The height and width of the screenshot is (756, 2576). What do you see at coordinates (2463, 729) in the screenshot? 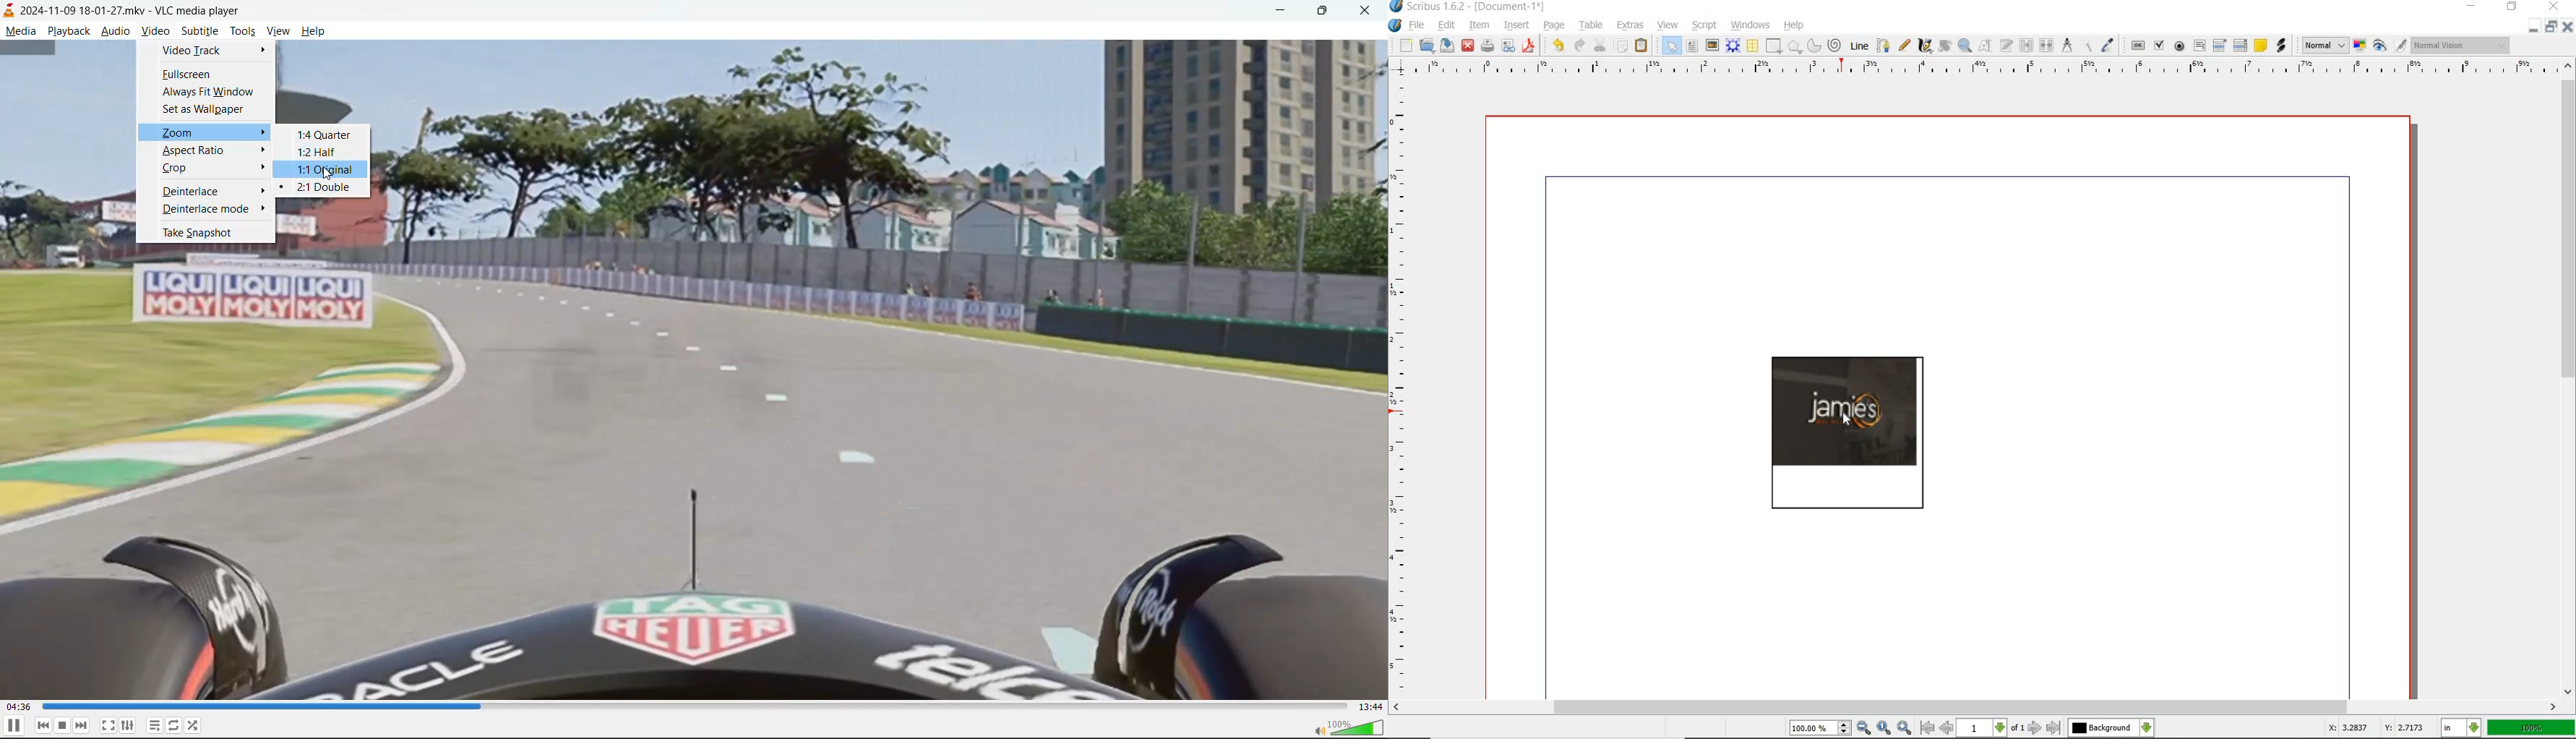
I see `select the current unit` at bounding box center [2463, 729].